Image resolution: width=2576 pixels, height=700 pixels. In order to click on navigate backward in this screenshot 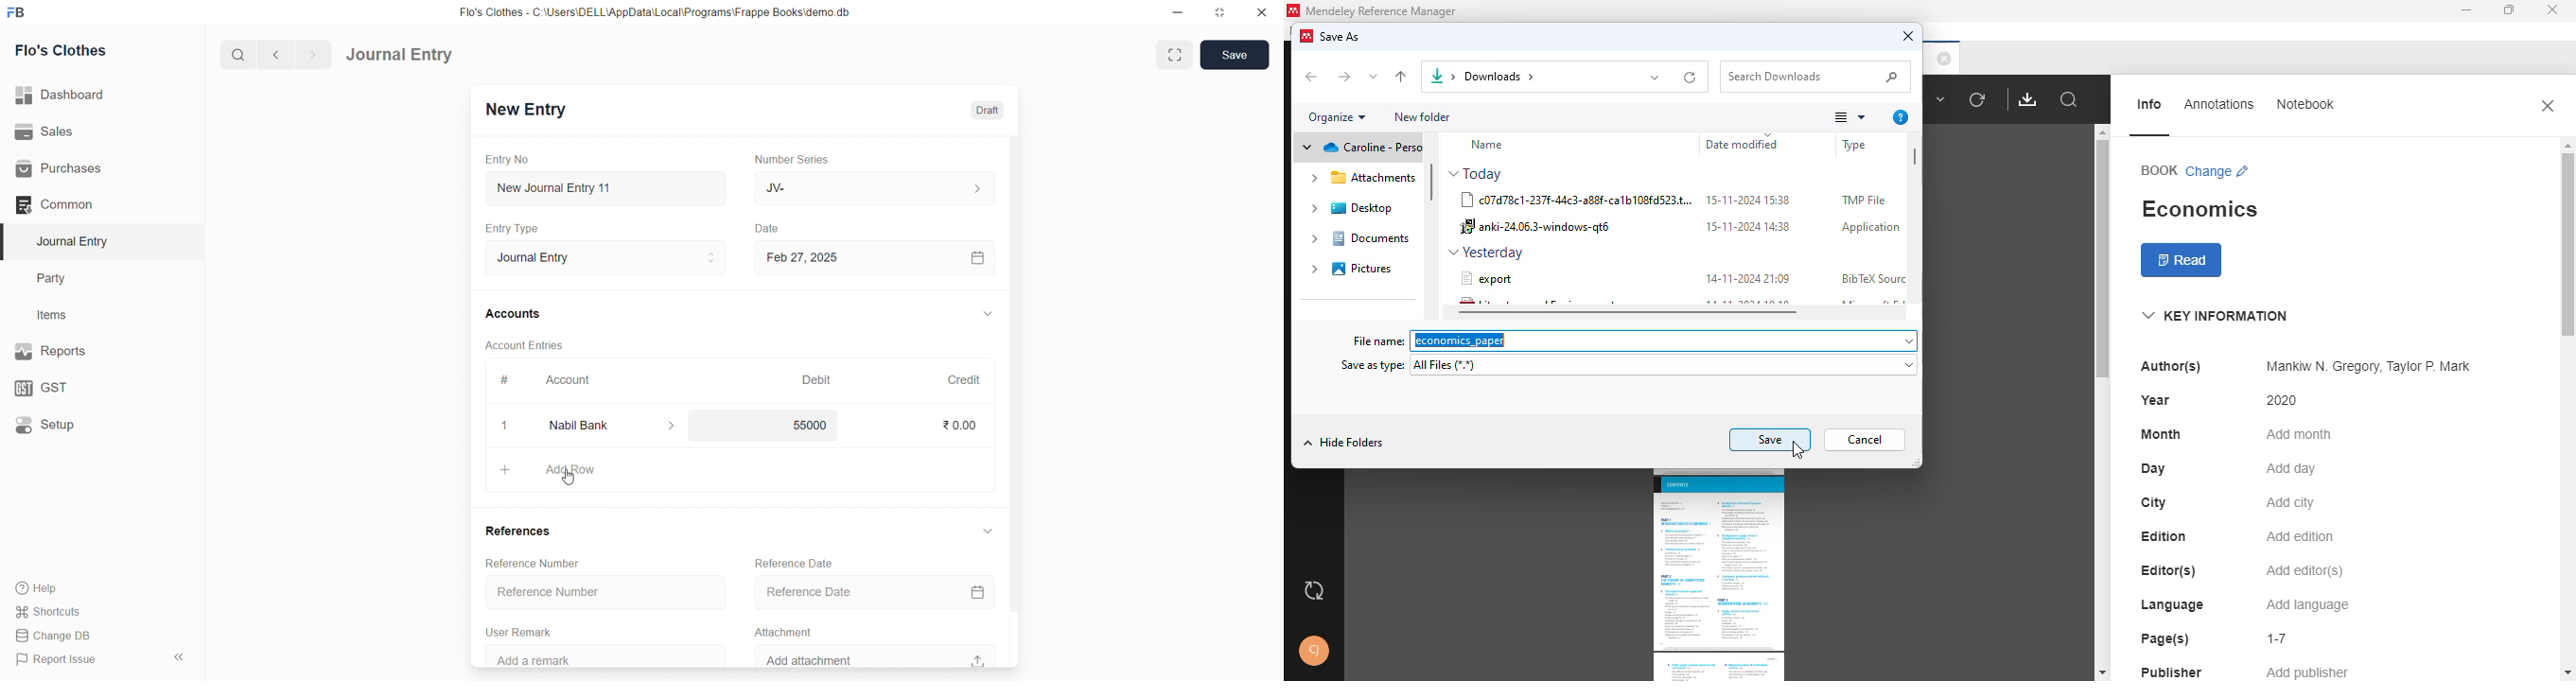, I will do `click(278, 56)`.